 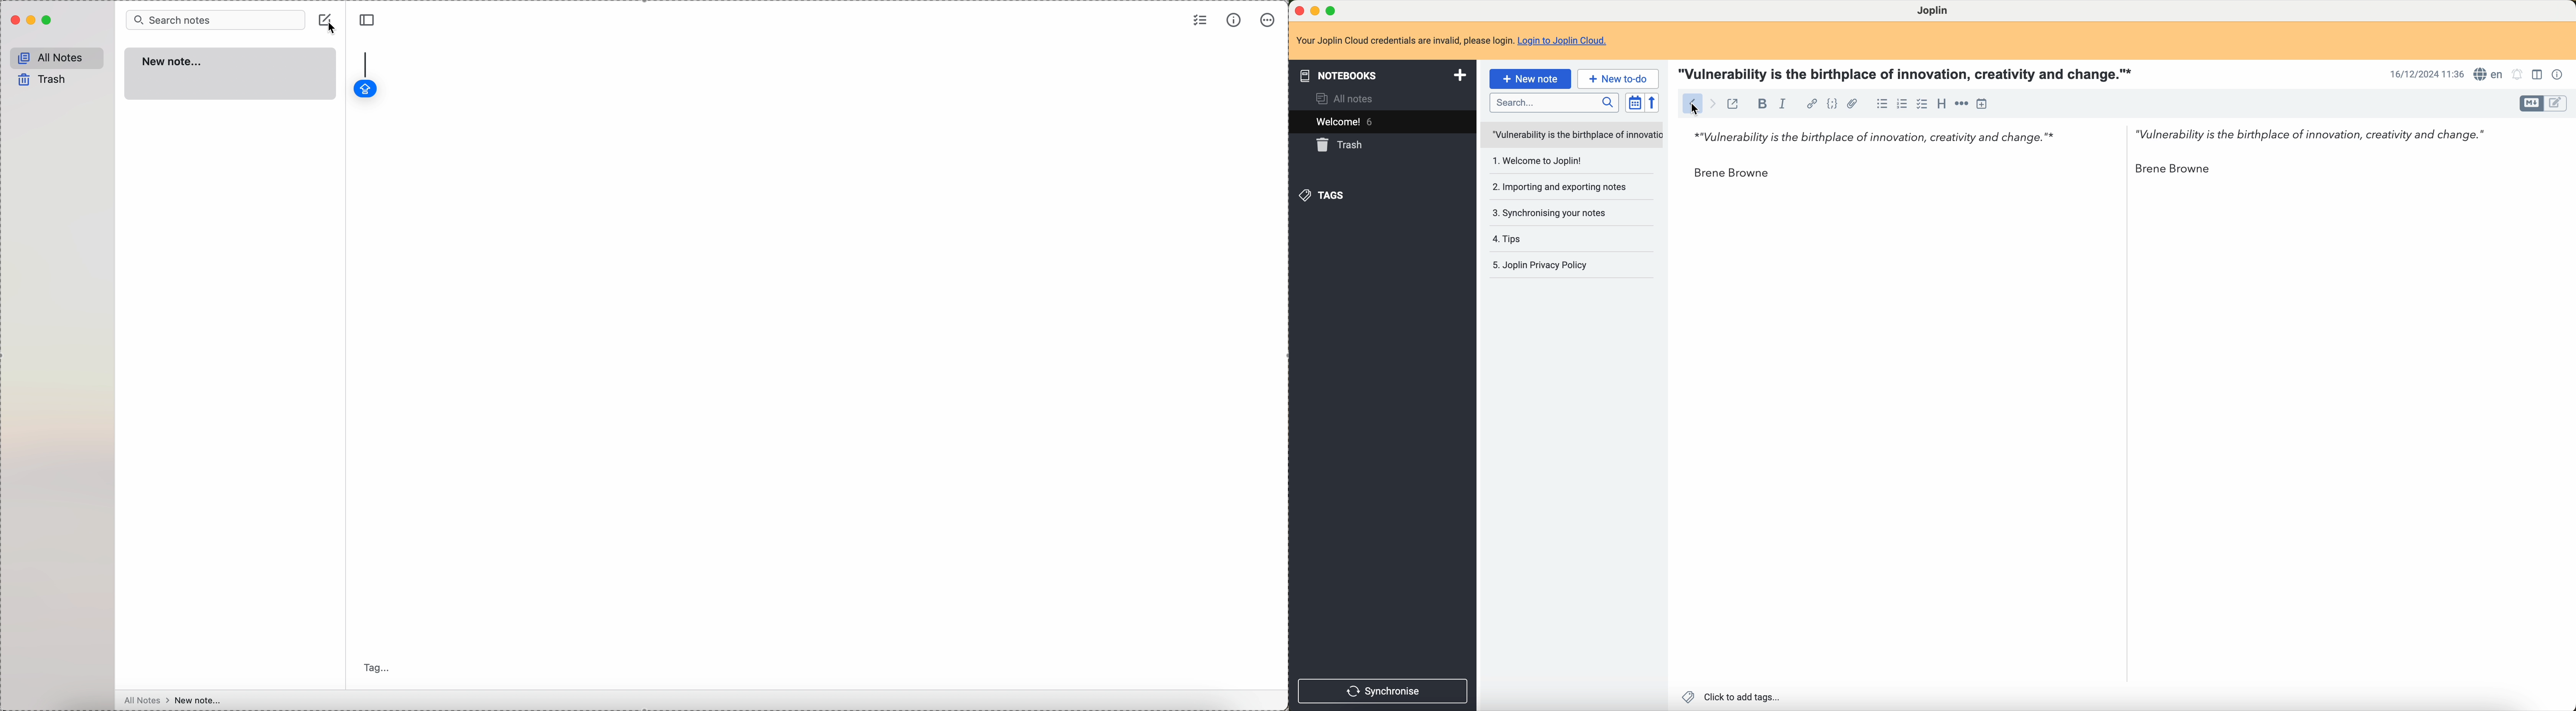 What do you see at coordinates (2538, 74) in the screenshot?
I see `toggle editor layout` at bounding box center [2538, 74].